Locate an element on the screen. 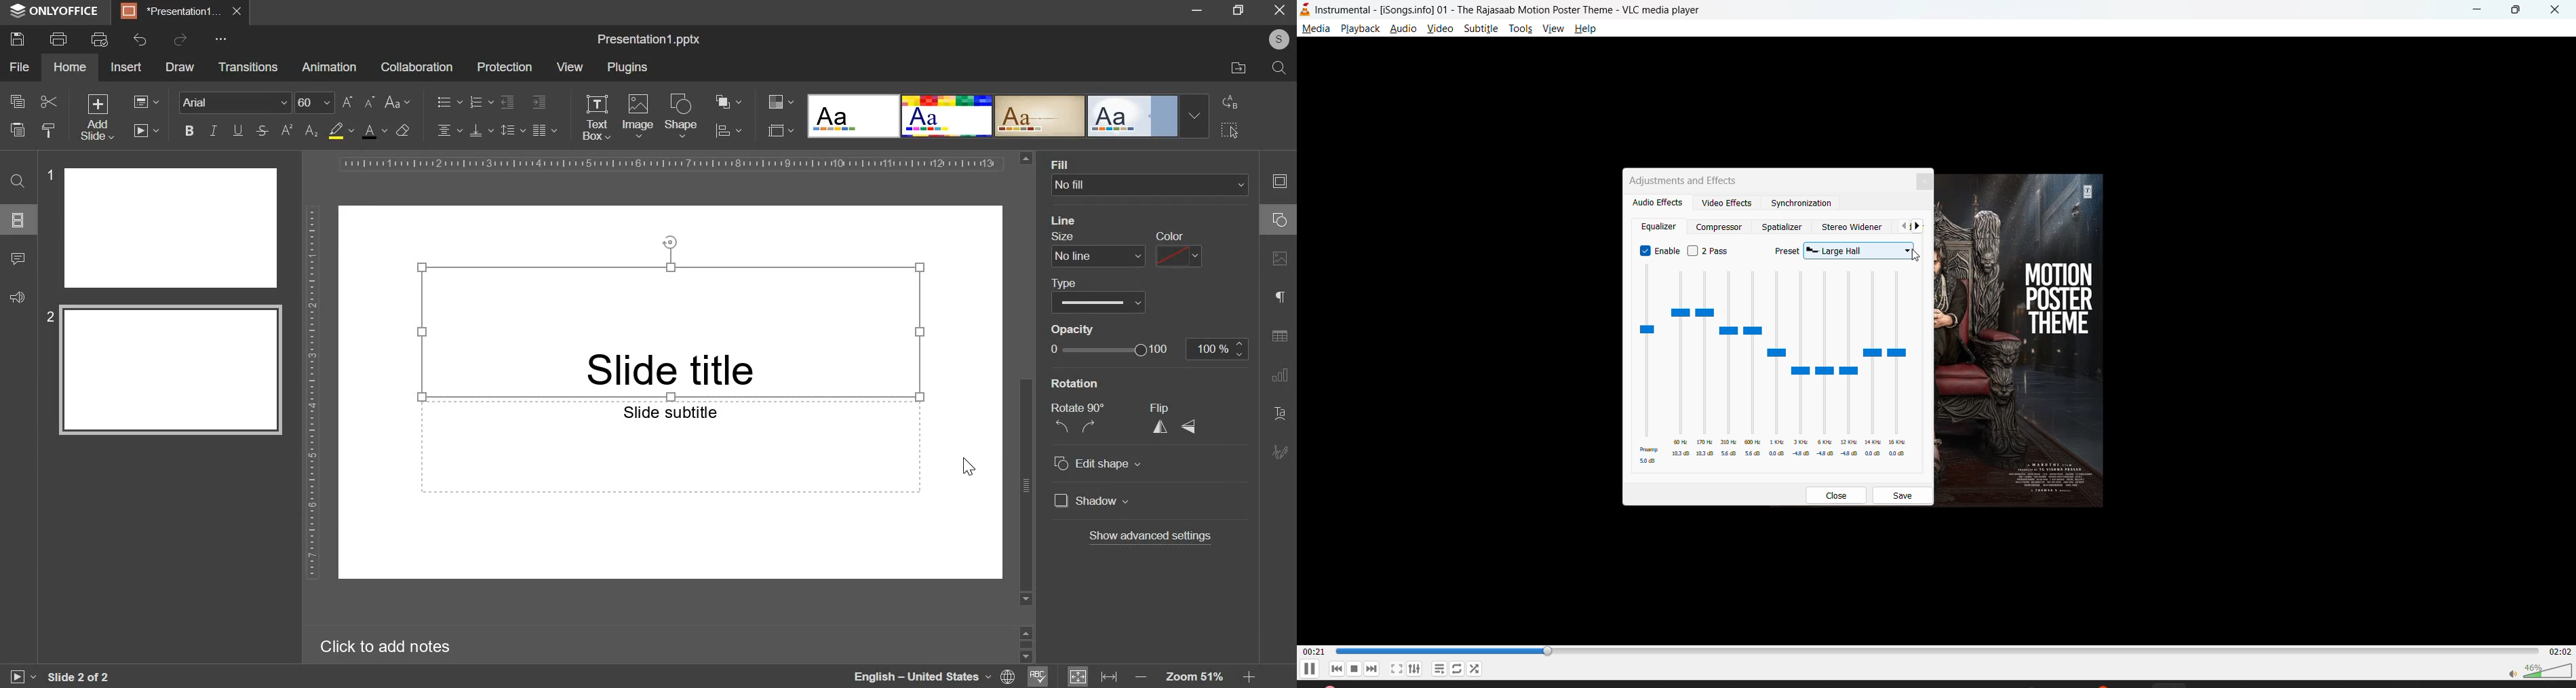  minimize is located at coordinates (2480, 9).